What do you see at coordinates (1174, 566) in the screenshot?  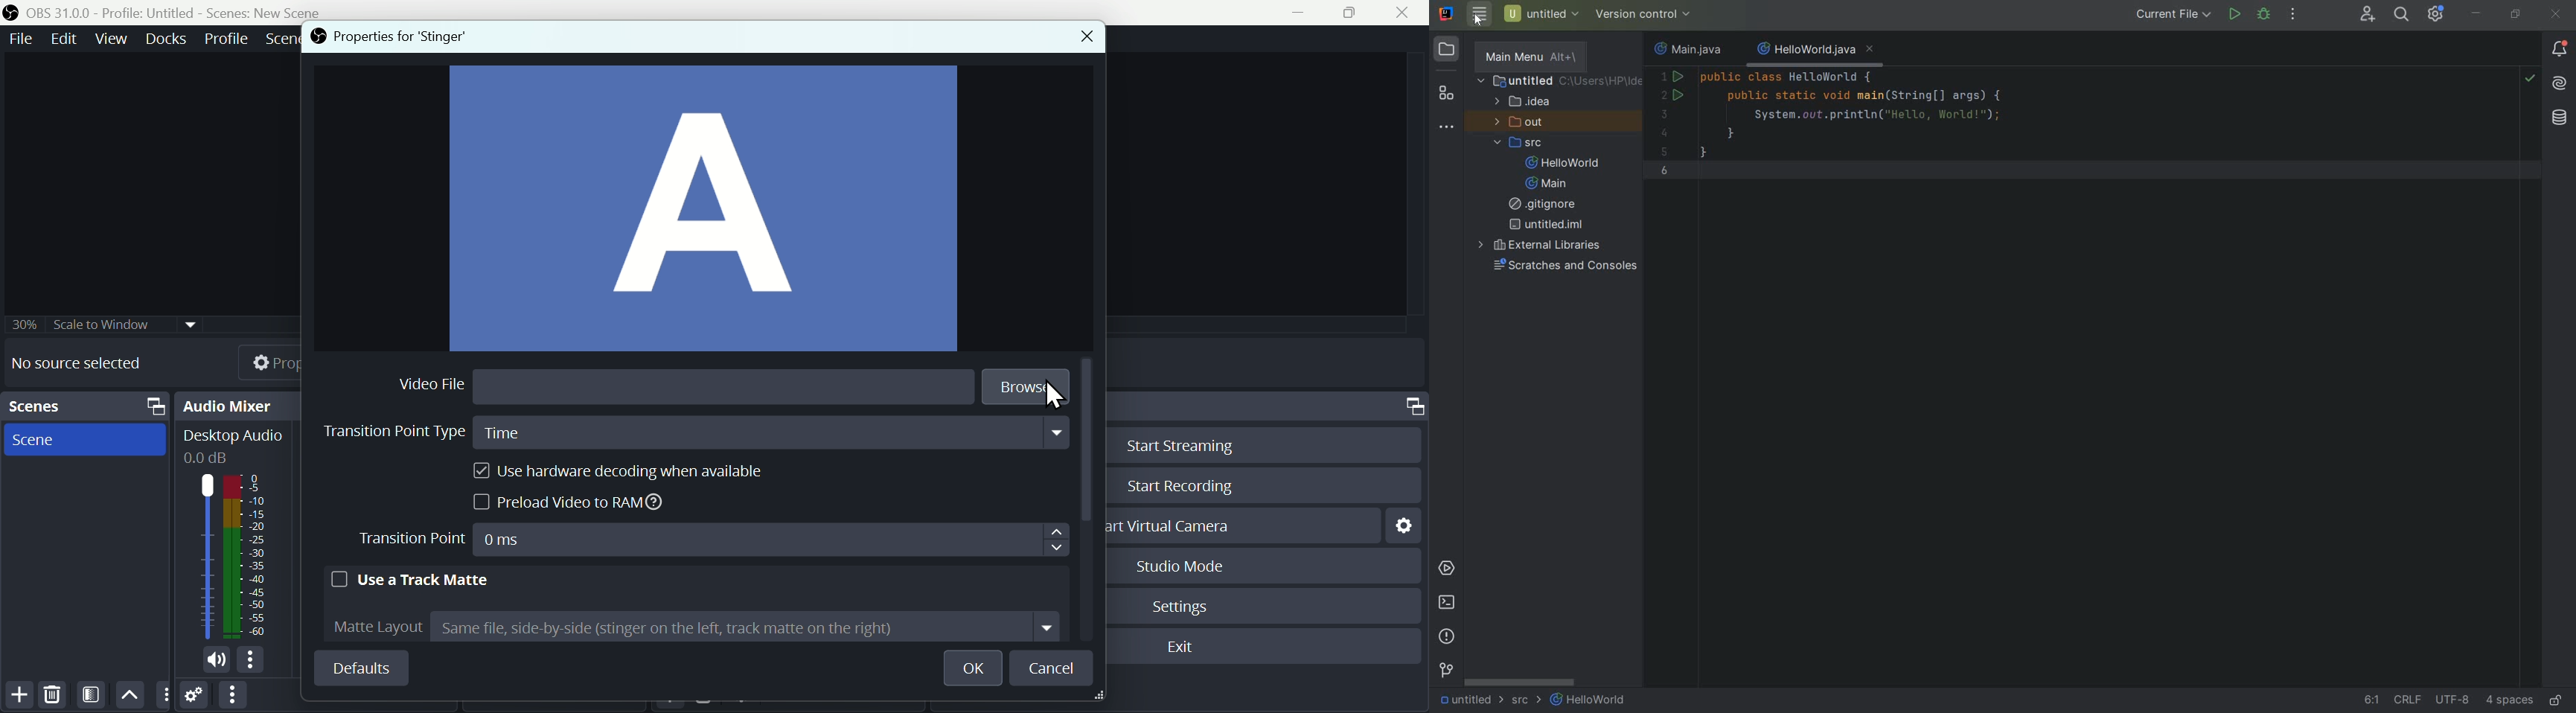 I see `Studio mode` at bounding box center [1174, 566].